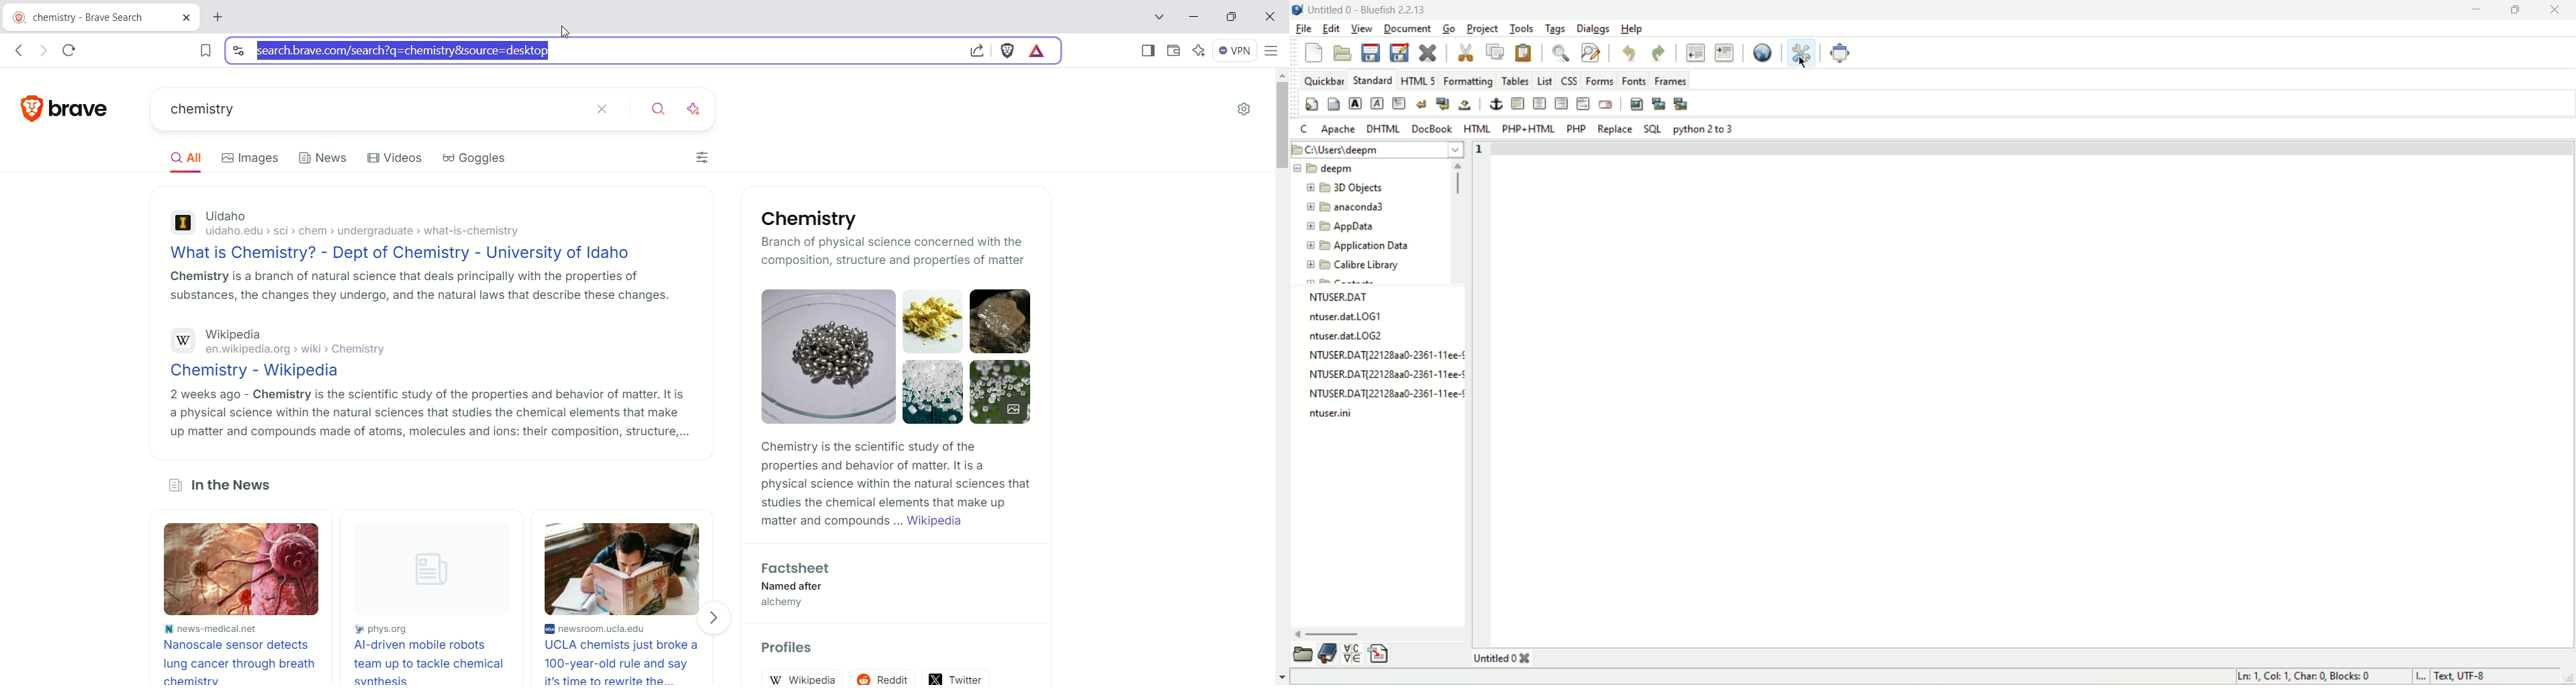 Image resolution: width=2576 pixels, height=700 pixels. I want to click on Wikipedia, so click(234, 335).